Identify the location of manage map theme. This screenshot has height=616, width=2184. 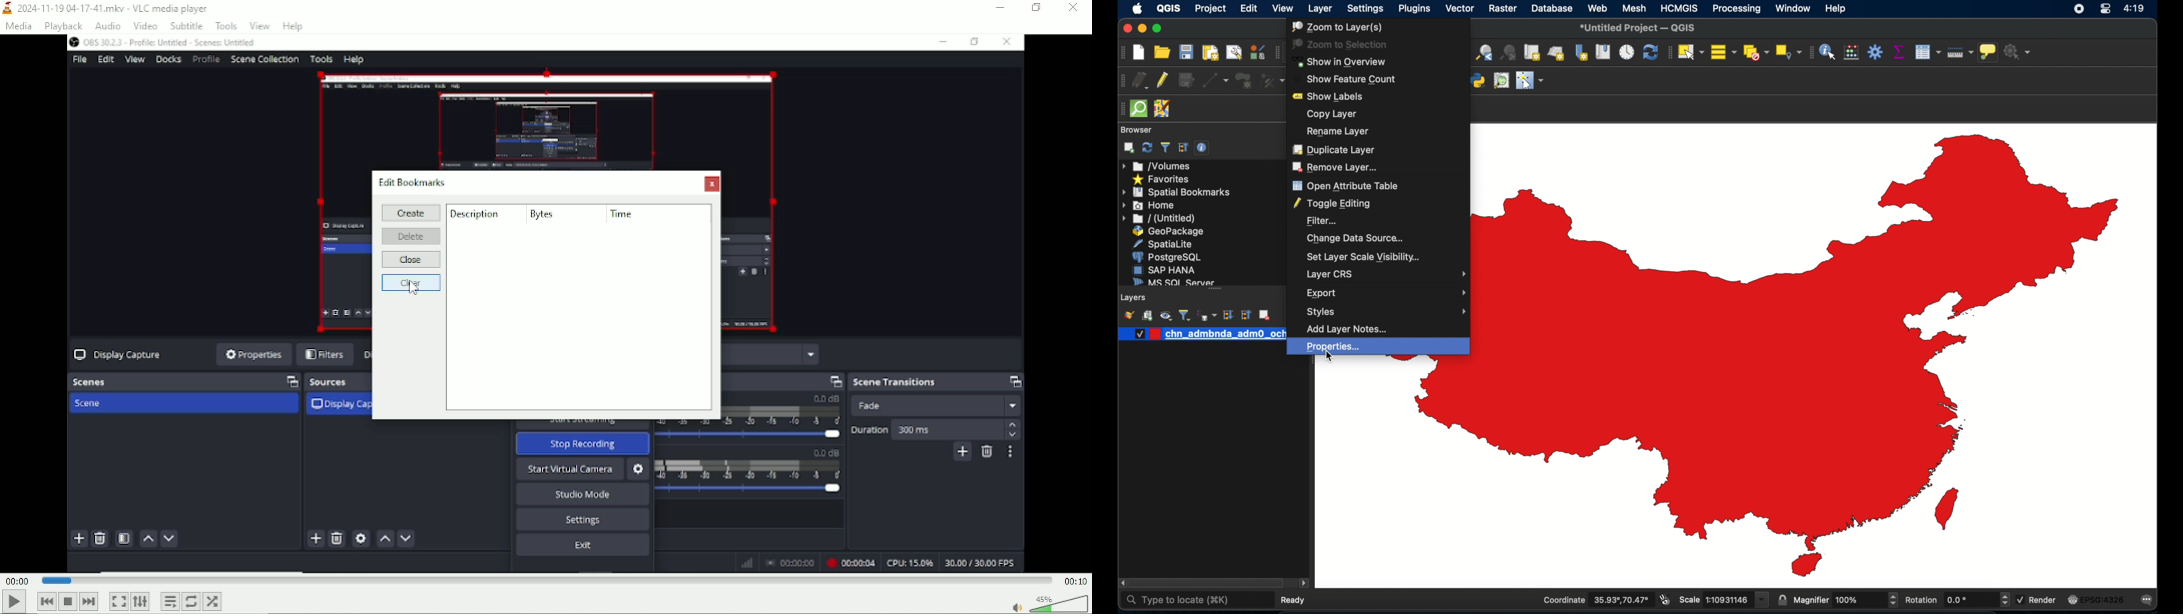
(1165, 316).